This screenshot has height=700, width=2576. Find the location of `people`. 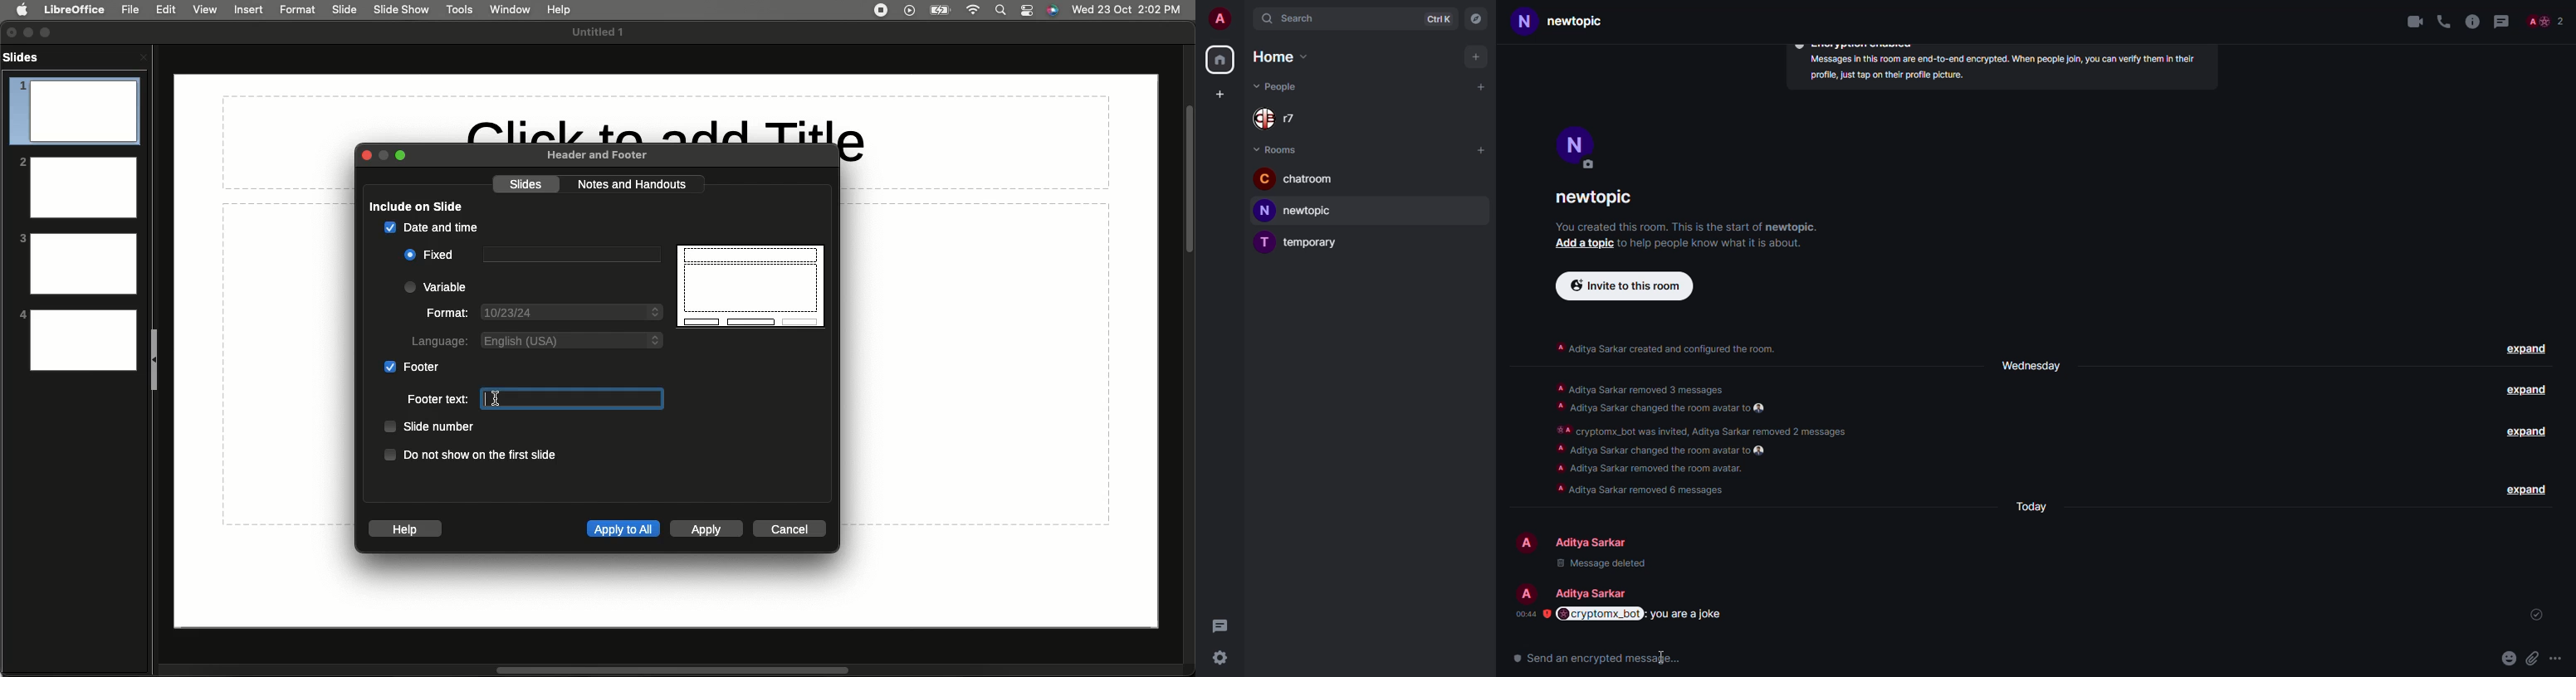

people is located at coordinates (2548, 21).